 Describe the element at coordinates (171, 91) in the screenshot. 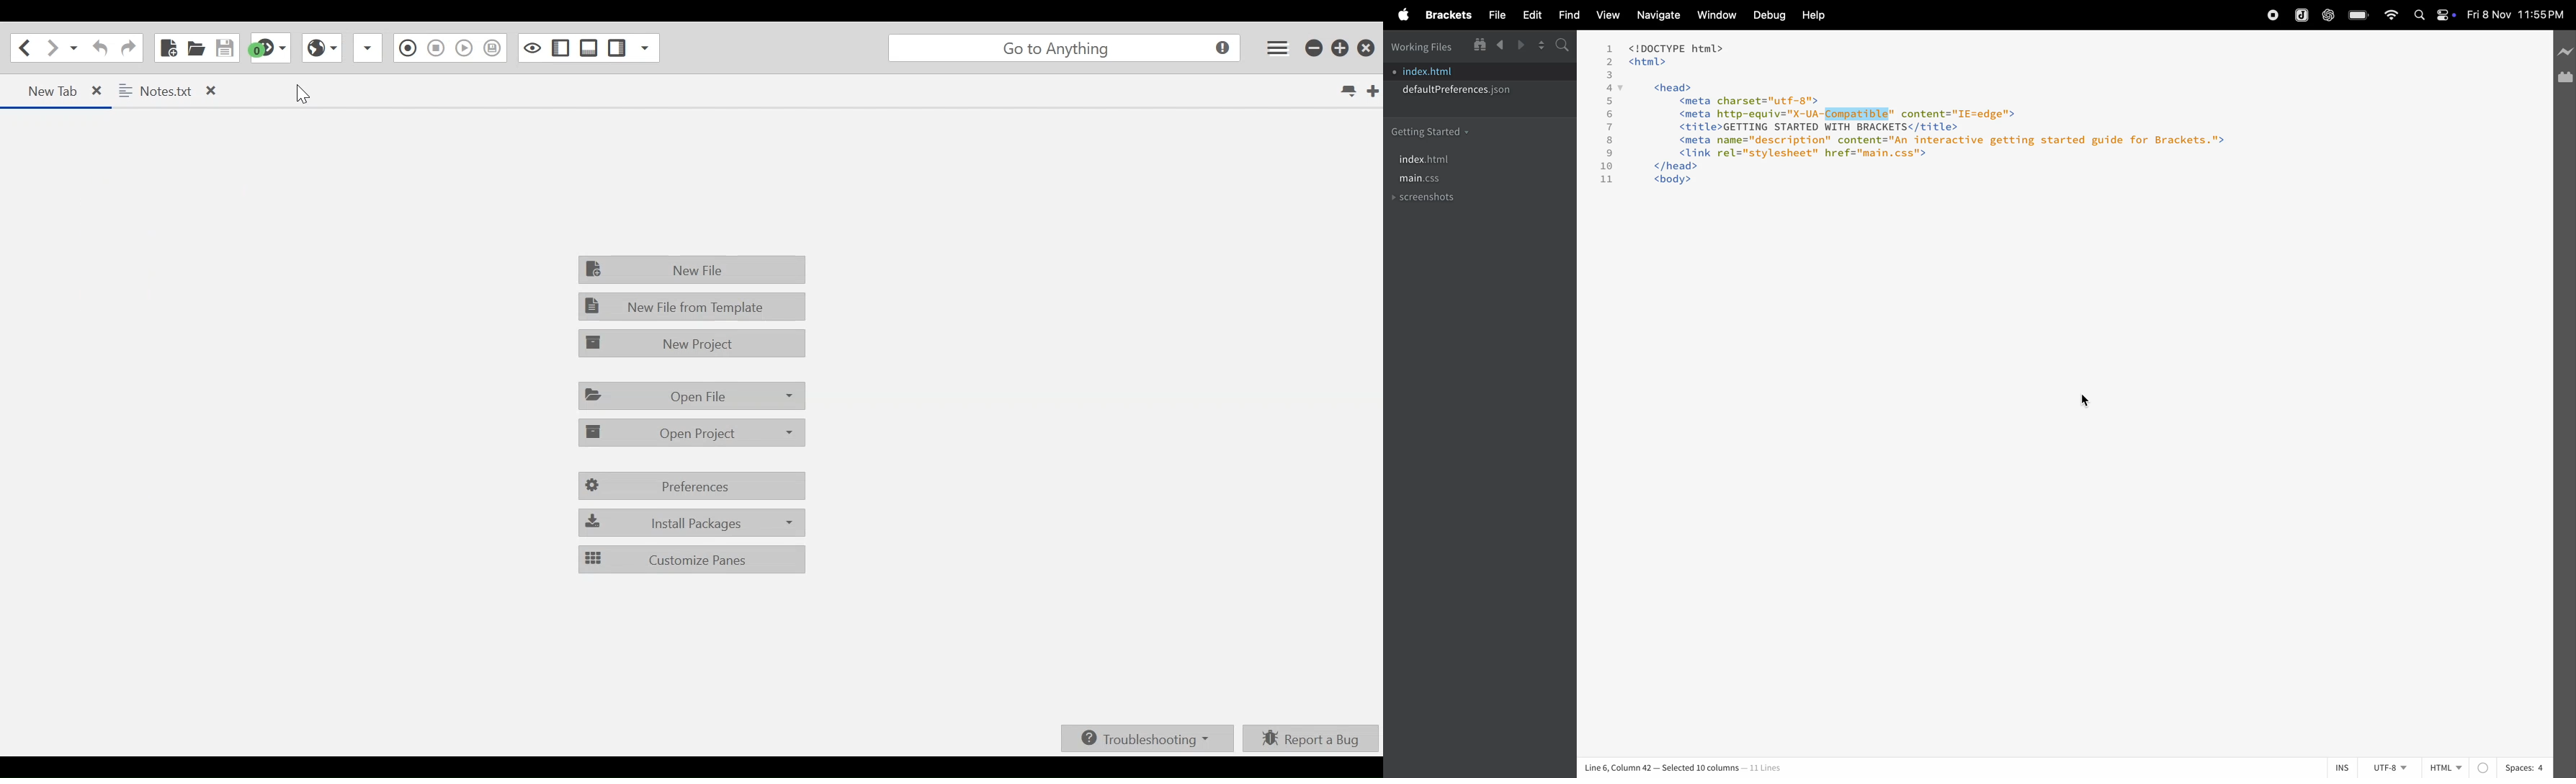

I see `Open Tab` at that location.